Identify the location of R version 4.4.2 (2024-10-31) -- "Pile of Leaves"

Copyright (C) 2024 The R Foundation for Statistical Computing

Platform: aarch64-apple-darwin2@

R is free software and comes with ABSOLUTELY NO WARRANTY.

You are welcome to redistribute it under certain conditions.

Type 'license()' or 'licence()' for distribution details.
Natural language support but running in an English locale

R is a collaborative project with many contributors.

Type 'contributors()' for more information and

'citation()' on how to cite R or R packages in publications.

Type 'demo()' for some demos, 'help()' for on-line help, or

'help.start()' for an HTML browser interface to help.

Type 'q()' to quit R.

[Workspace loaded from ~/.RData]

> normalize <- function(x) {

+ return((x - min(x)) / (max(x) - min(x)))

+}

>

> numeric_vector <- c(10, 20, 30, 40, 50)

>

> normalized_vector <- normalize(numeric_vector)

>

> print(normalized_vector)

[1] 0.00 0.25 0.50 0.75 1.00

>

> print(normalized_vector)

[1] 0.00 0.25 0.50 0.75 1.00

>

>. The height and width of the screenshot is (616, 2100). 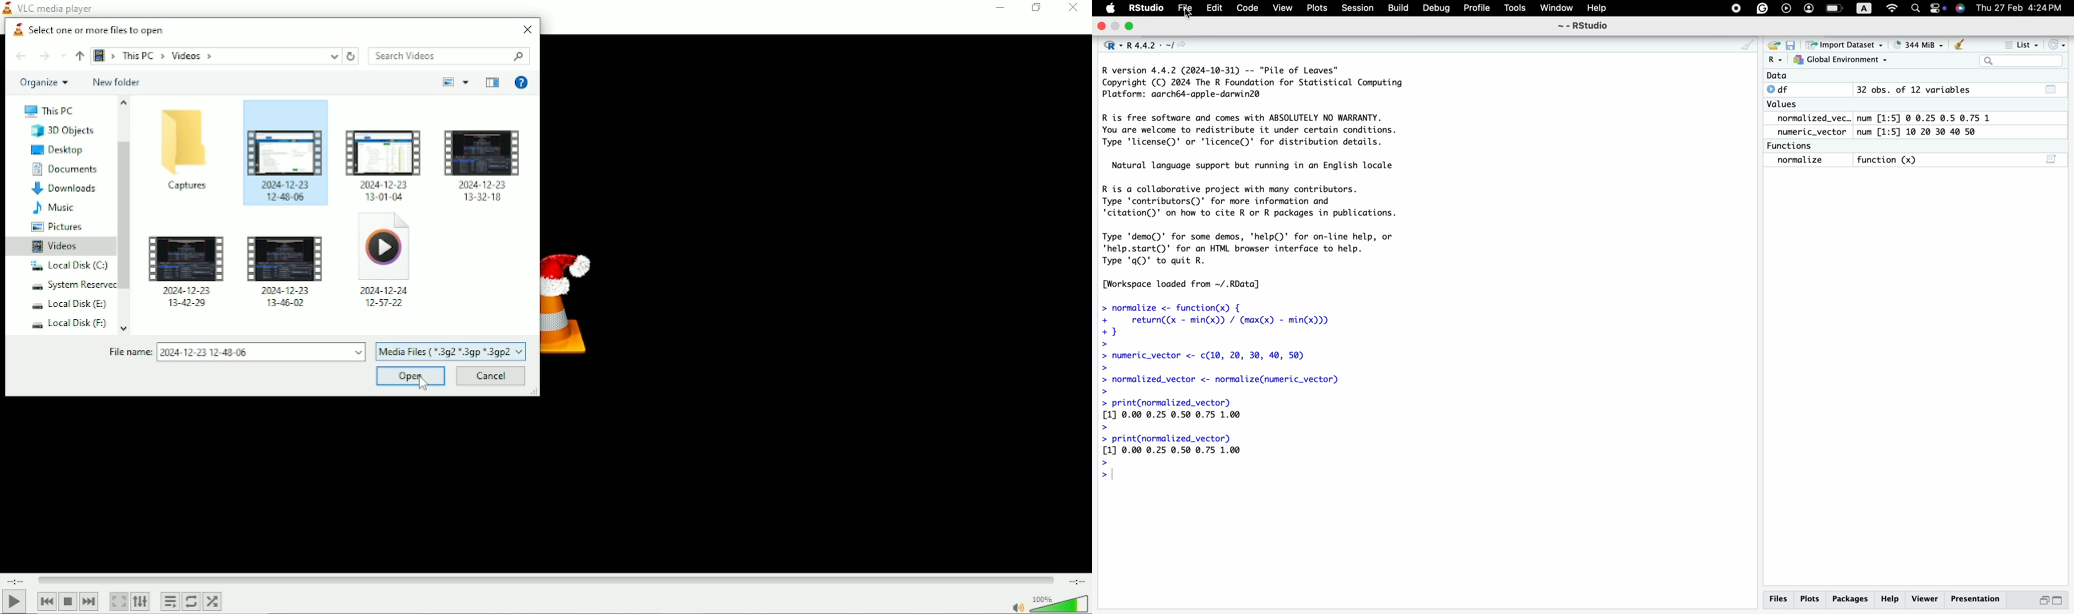
(1254, 277).